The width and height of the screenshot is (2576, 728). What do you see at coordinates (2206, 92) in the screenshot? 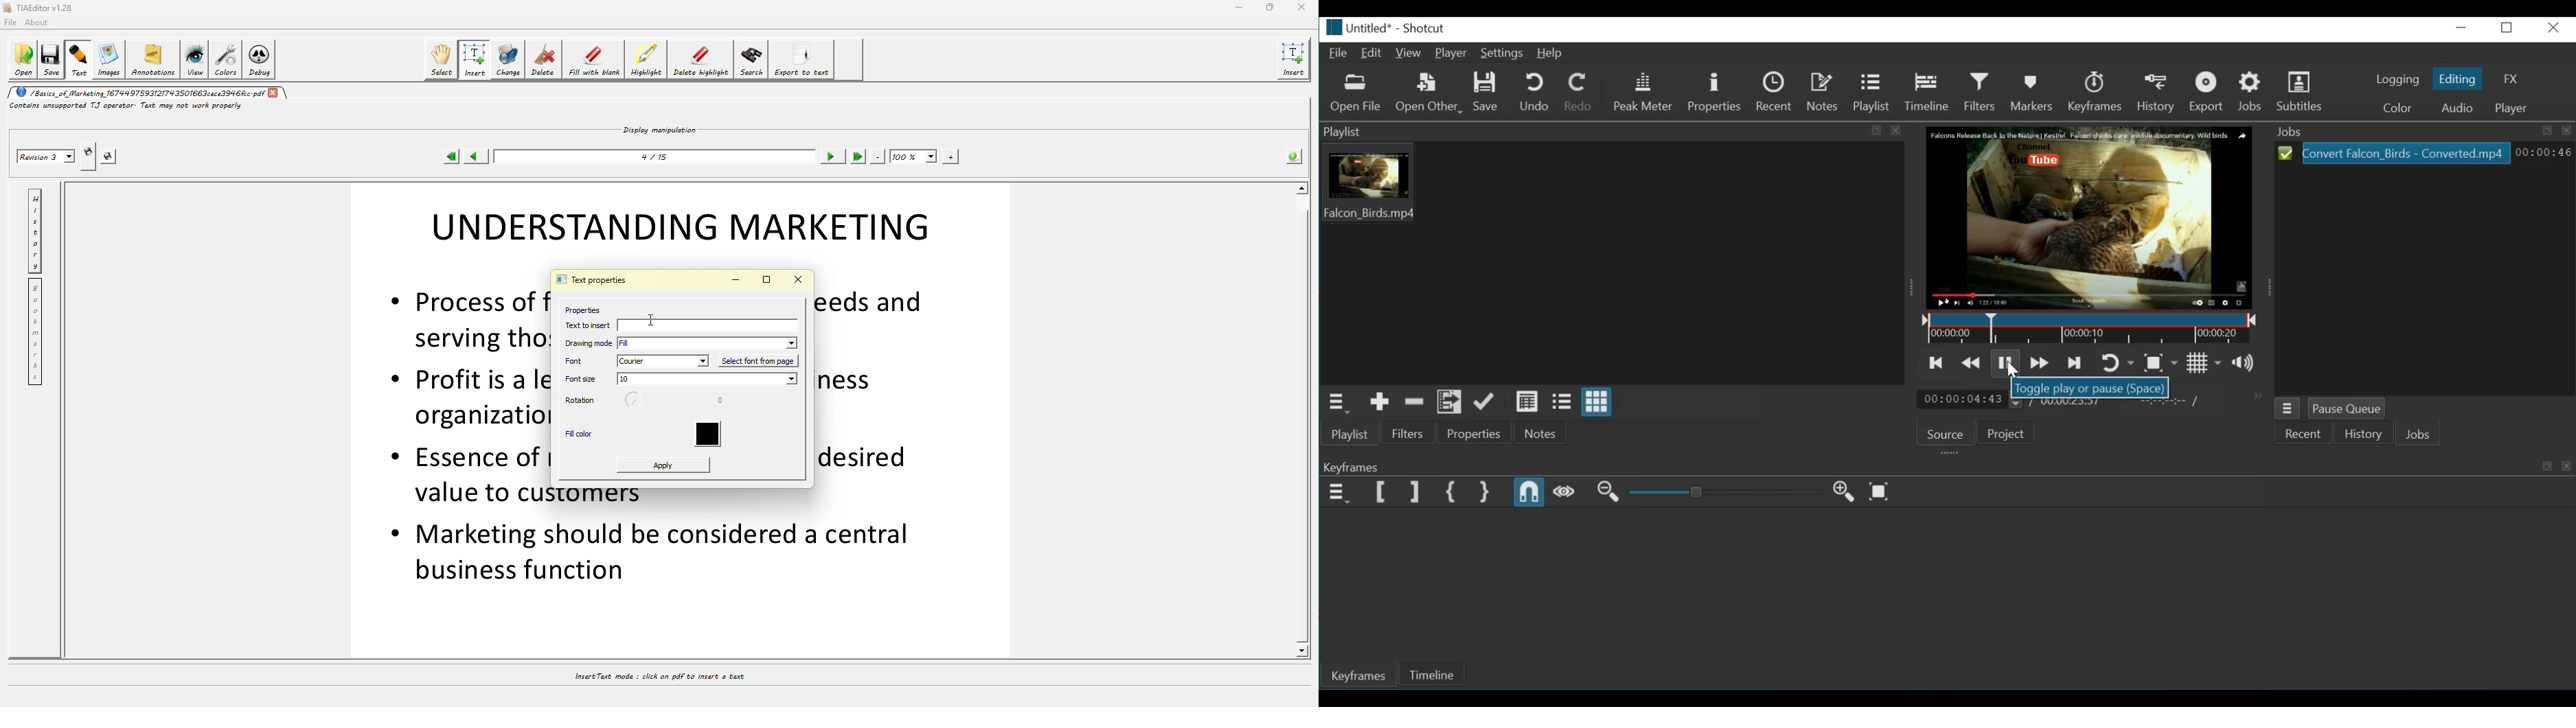
I see `Export` at bounding box center [2206, 92].